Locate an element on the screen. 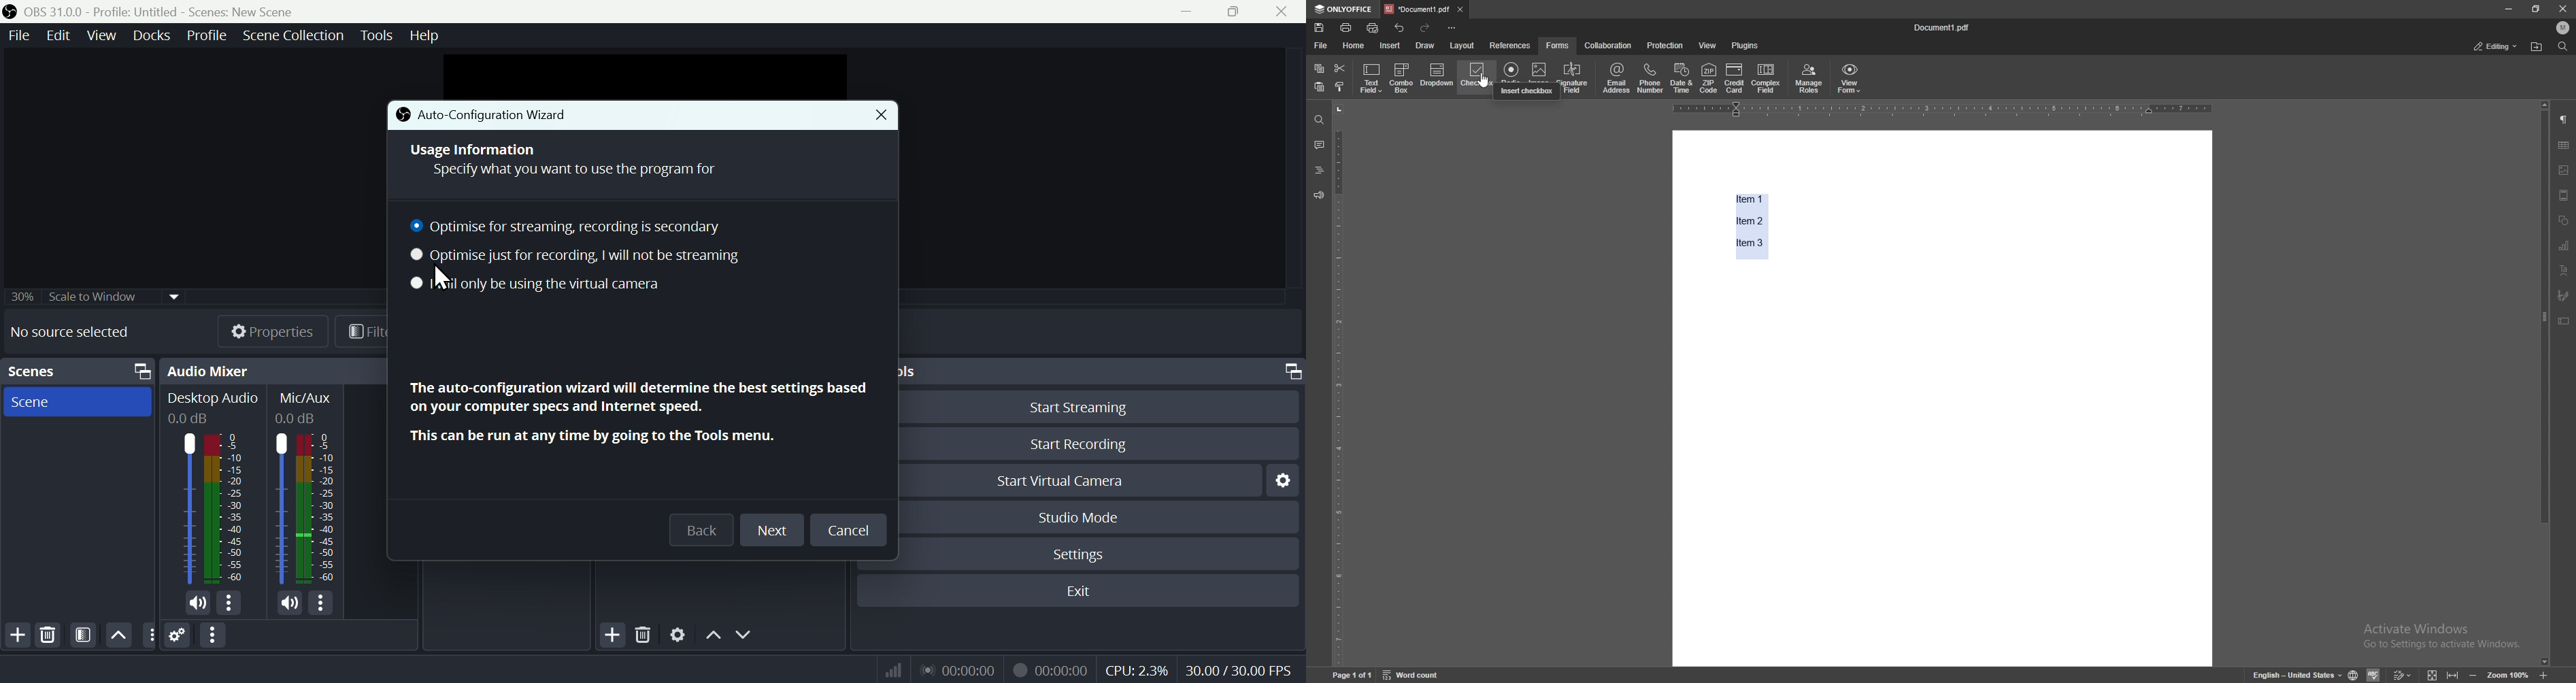 The height and width of the screenshot is (700, 2576). resize is located at coordinates (2536, 9).